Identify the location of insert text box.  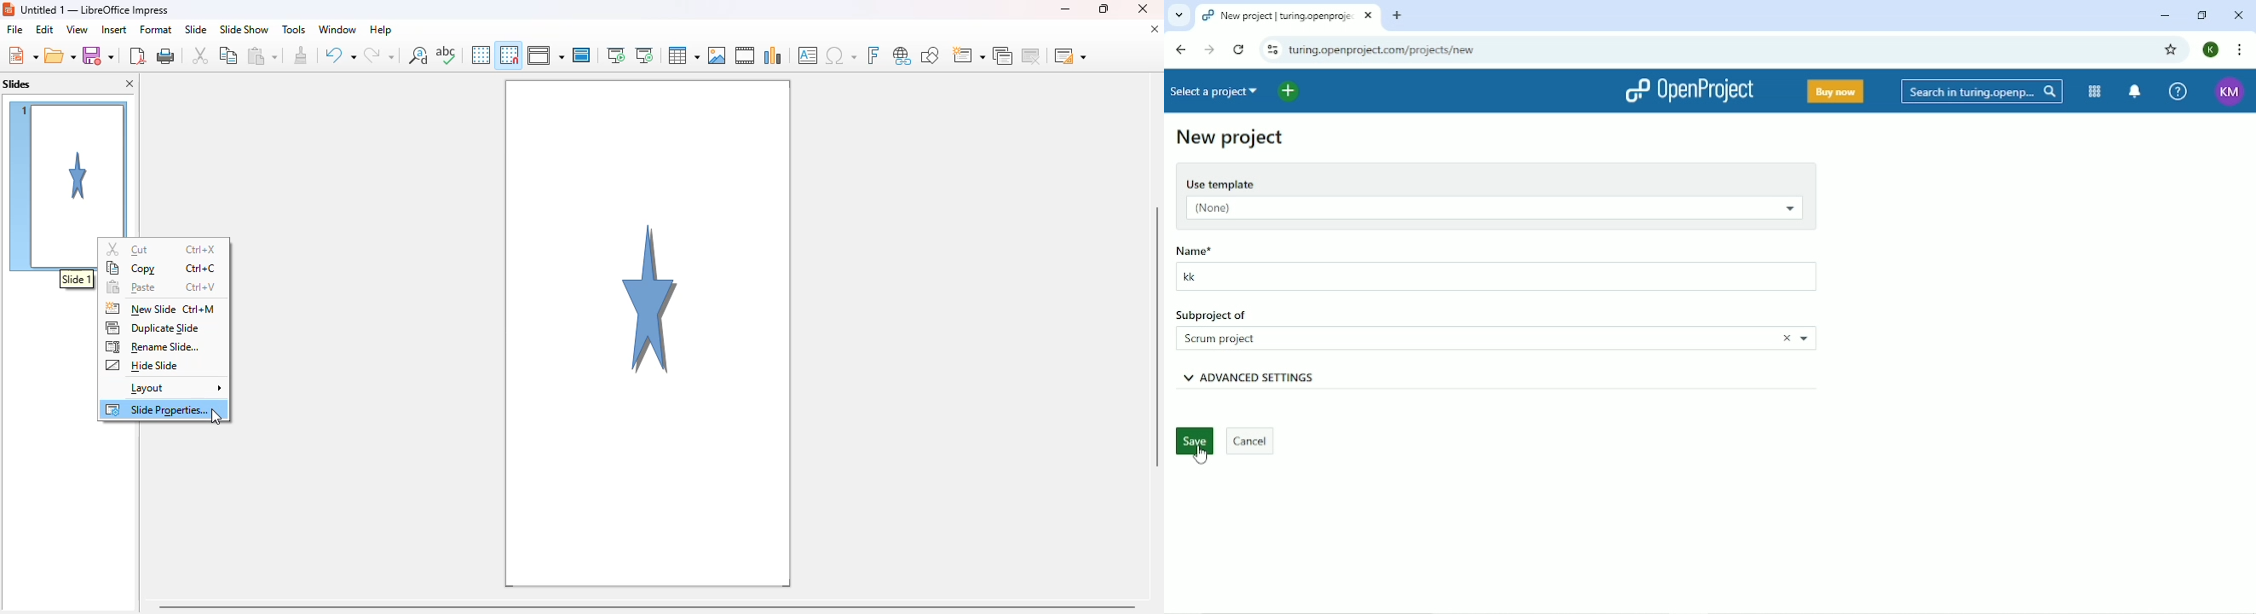
(808, 55).